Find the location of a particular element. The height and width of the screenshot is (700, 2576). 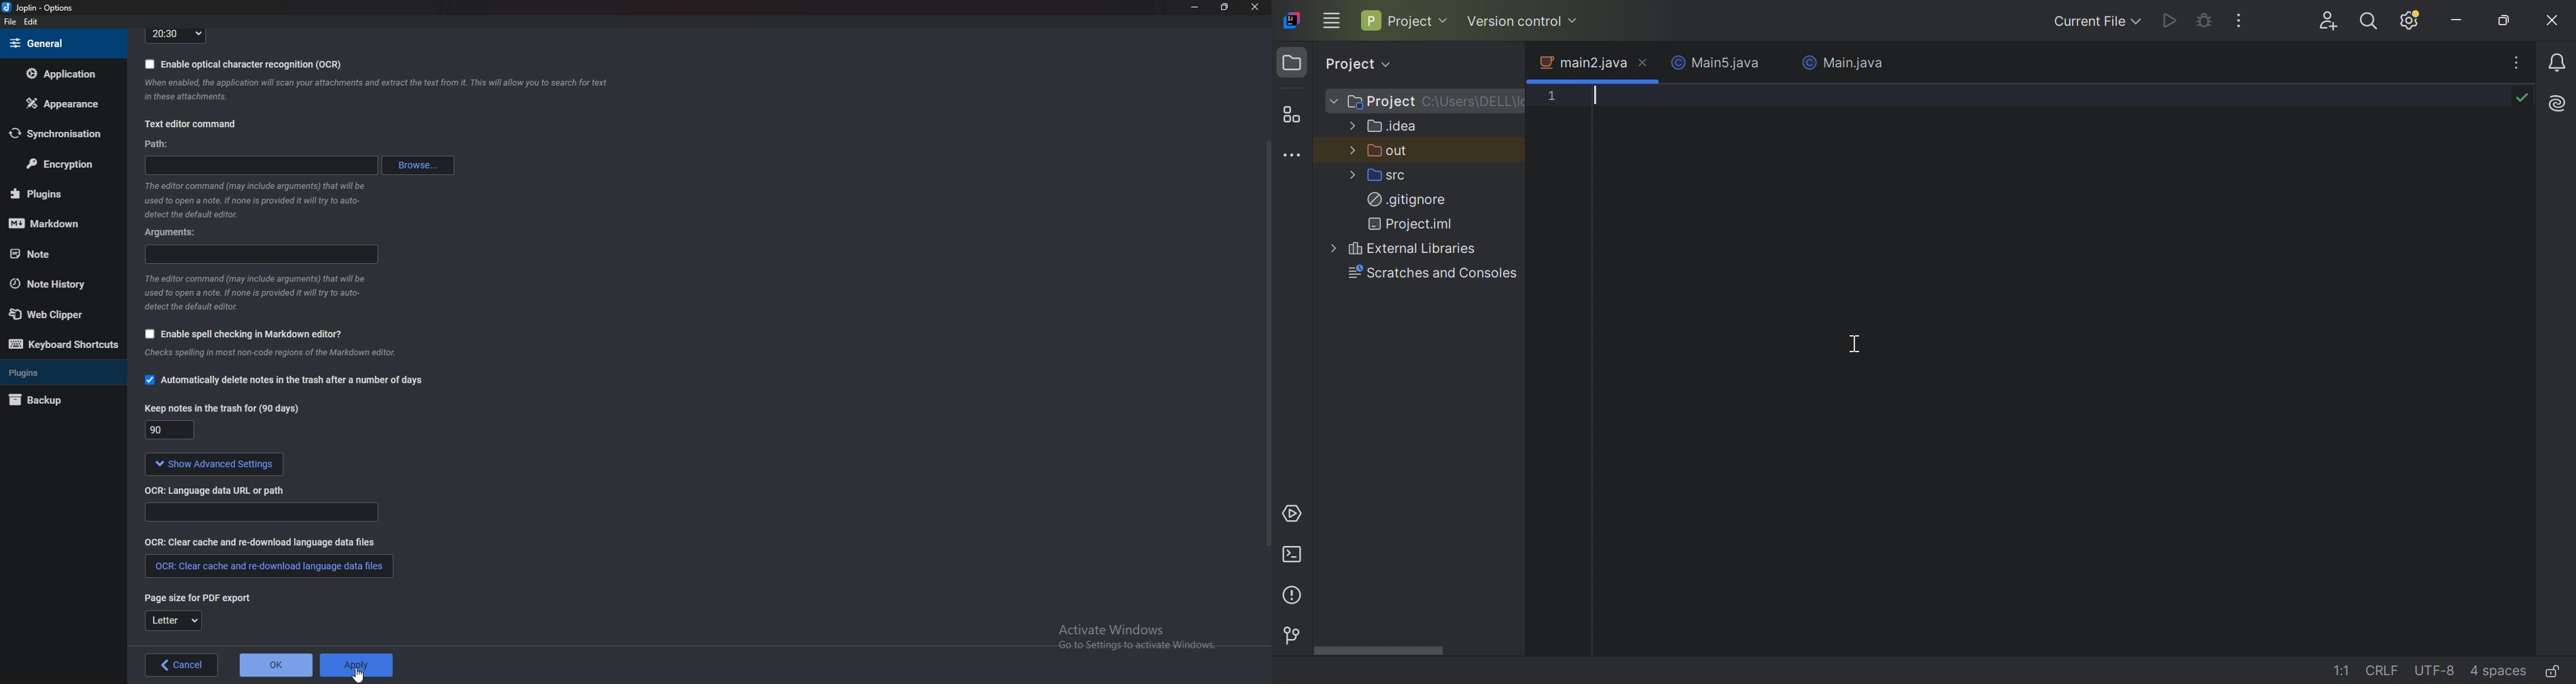

Info on spell checking is located at coordinates (268, 356).